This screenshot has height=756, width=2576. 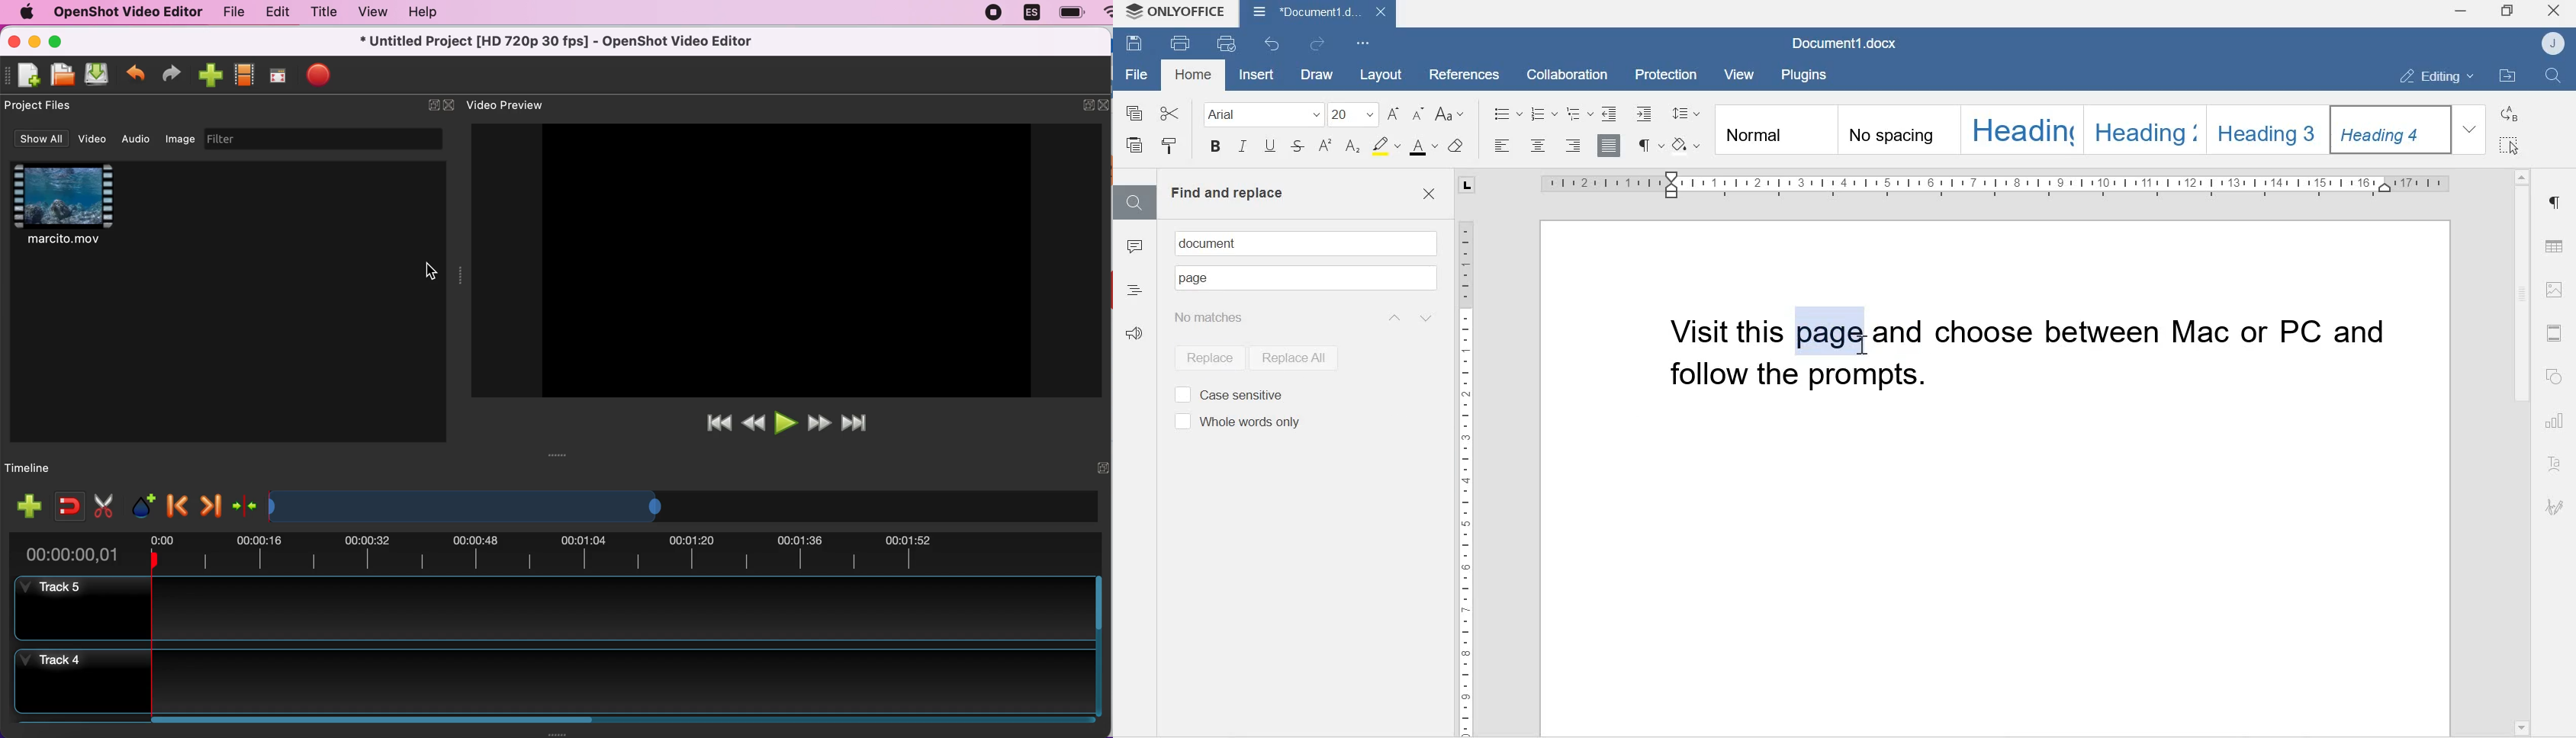 What do you see at coordinates (2557, 377) in the screenshot?
I see `Shapes` at bounding box center [2557, 377].